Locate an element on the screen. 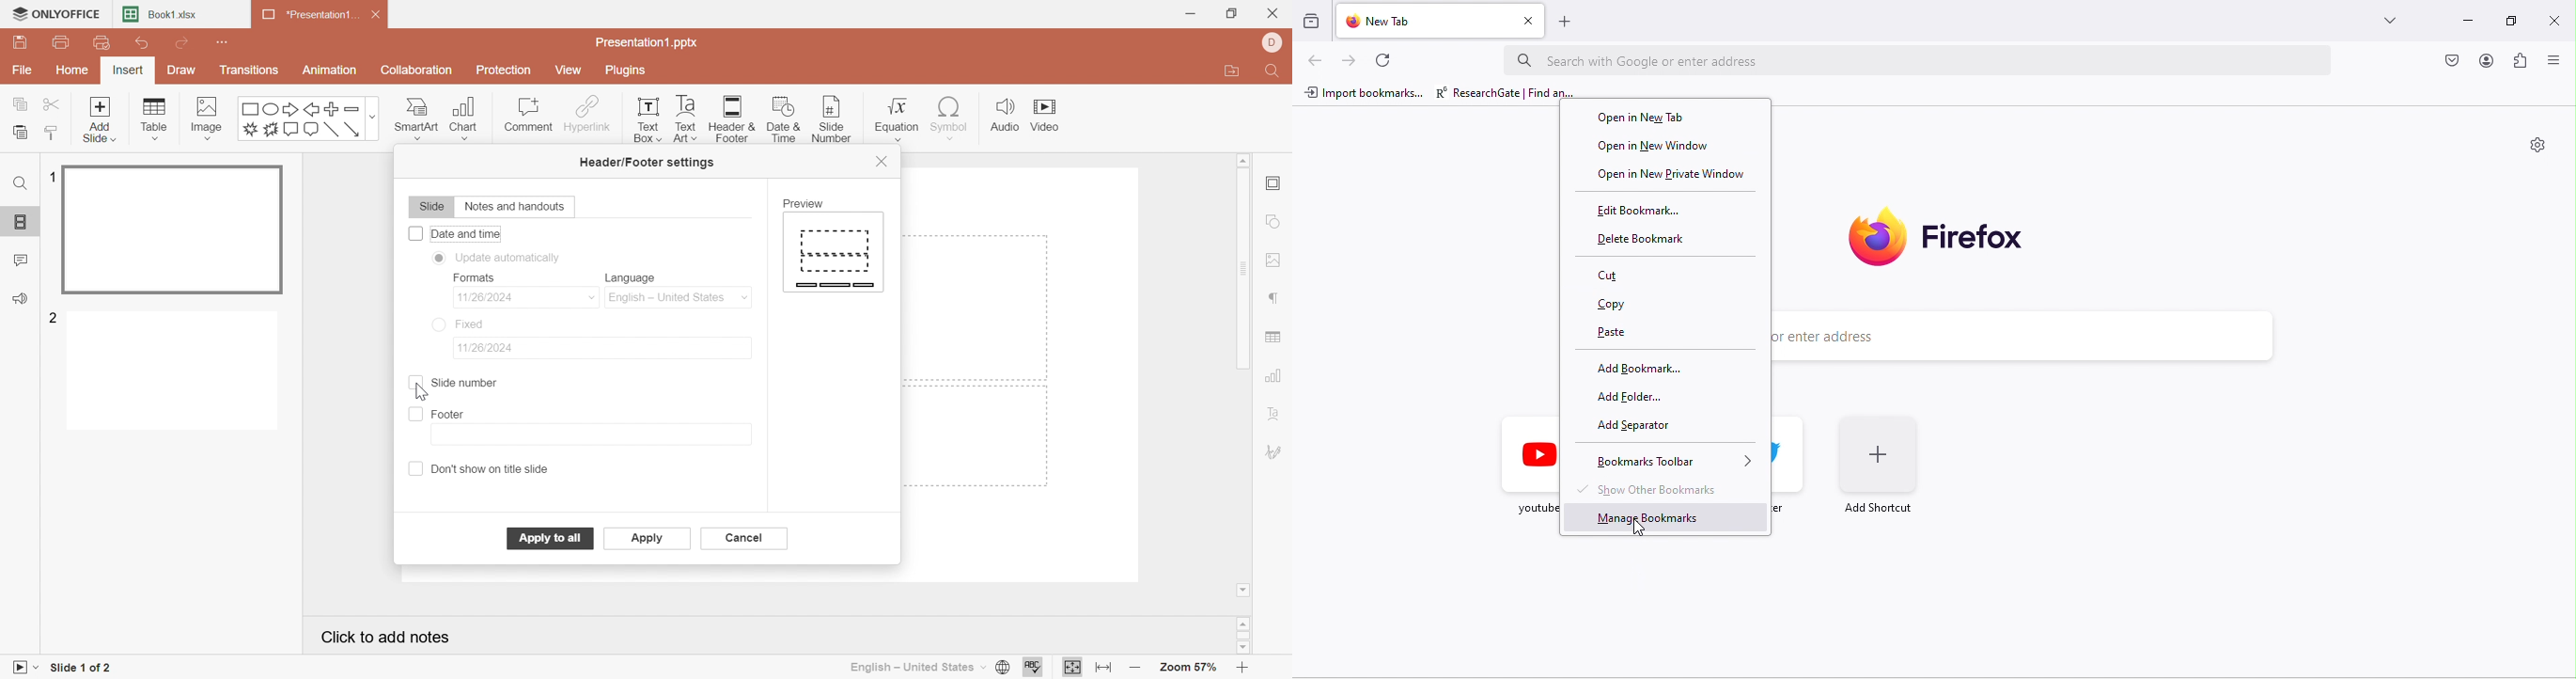 The width and height of the screenshot is (2576, 700). Table settings is located at coordinates (1274, 339).